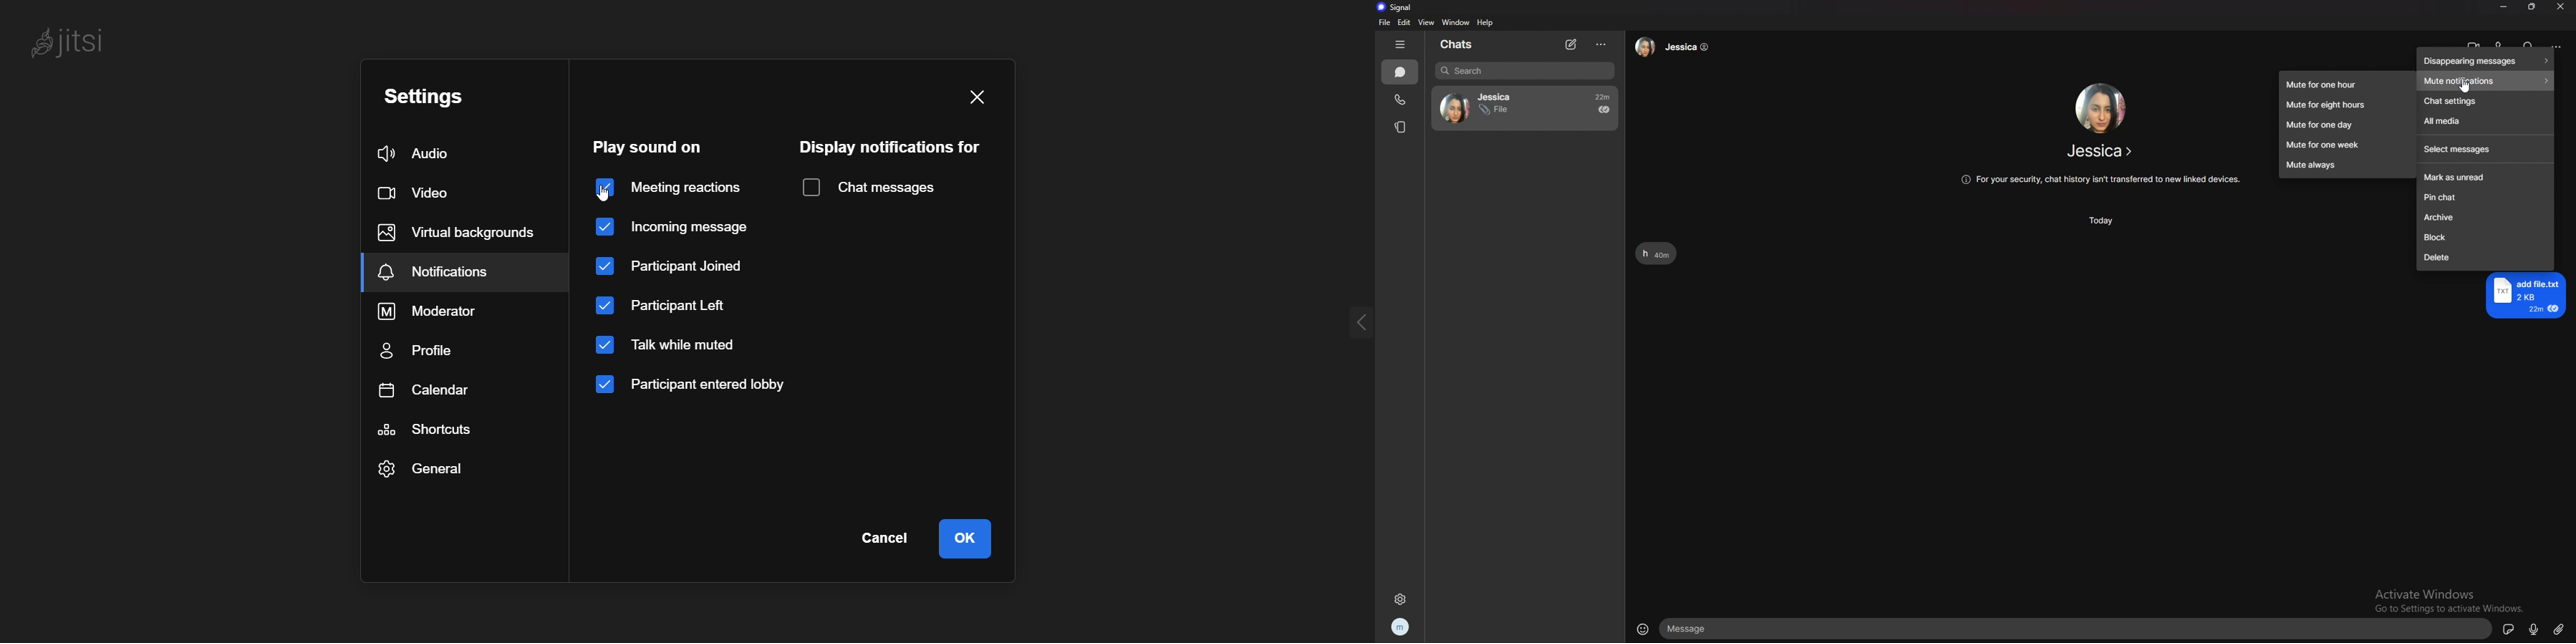 This screenshot has width=2576, height=644. What do you see at coordinates (672, 269) in the screenshot?
I see `participant joined` at bounding box center [672, 269].